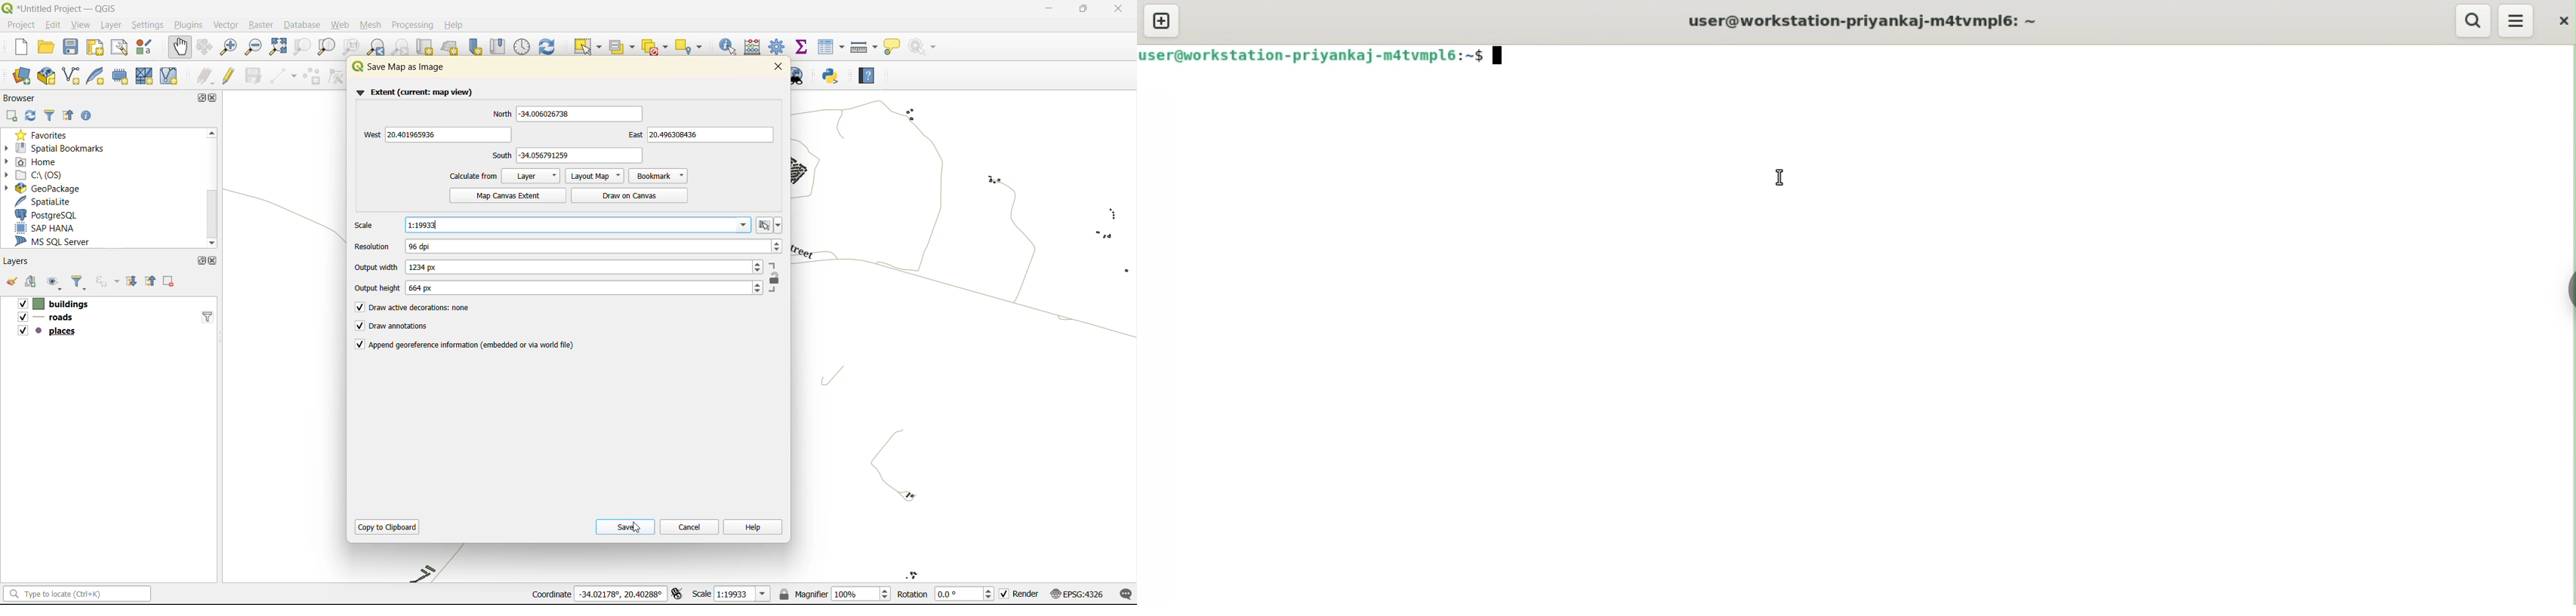  I want to click on c\:os, so click(37, 175).